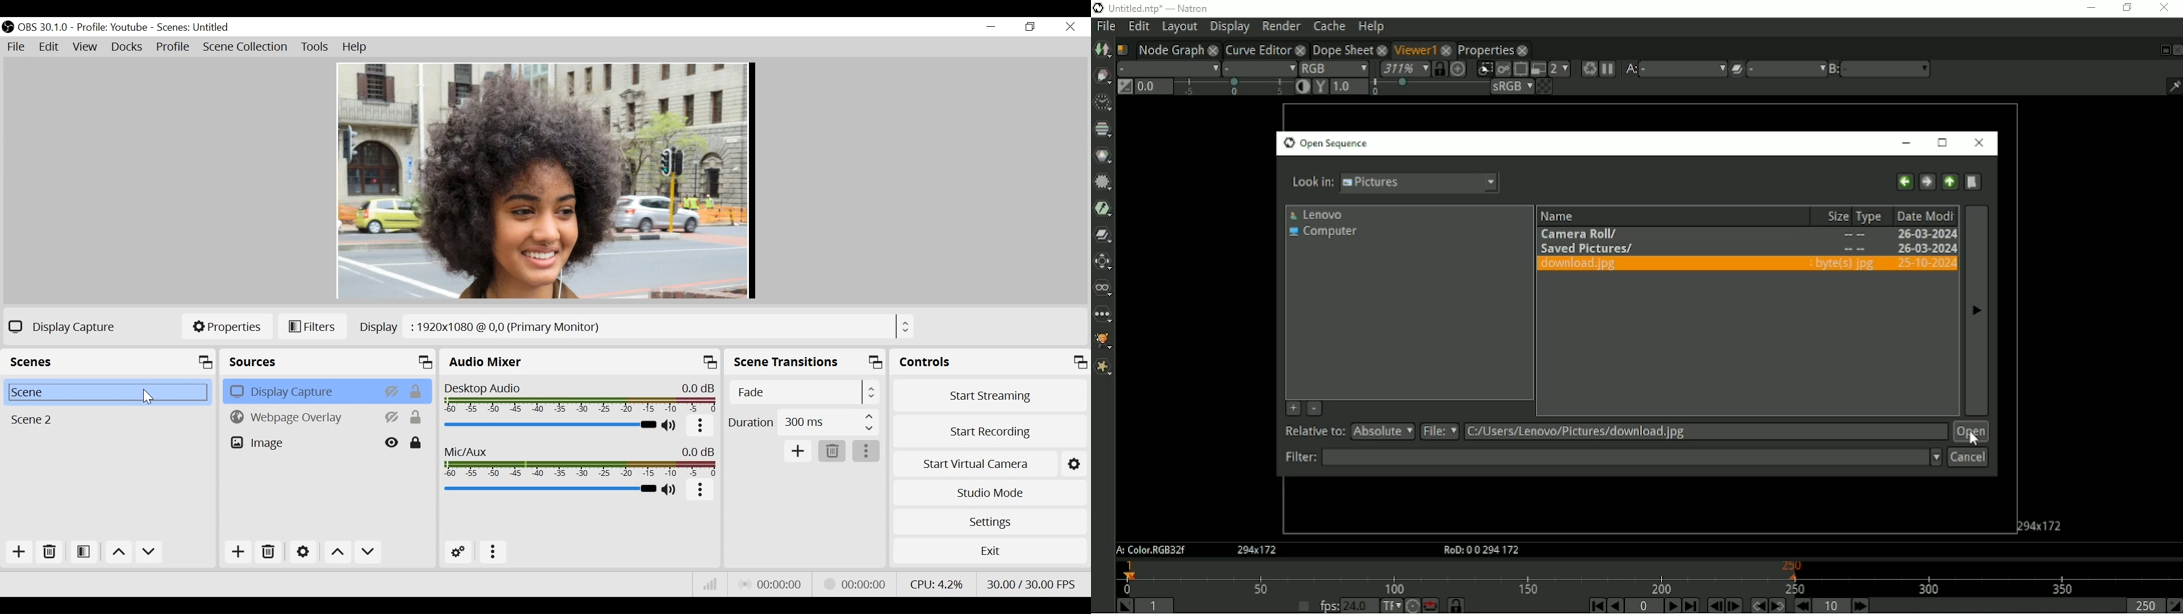  What do you see at coordinates (803, 392) in the screenshot?
I see `Select Scene Transitions ` at bounding box center [803, 392].